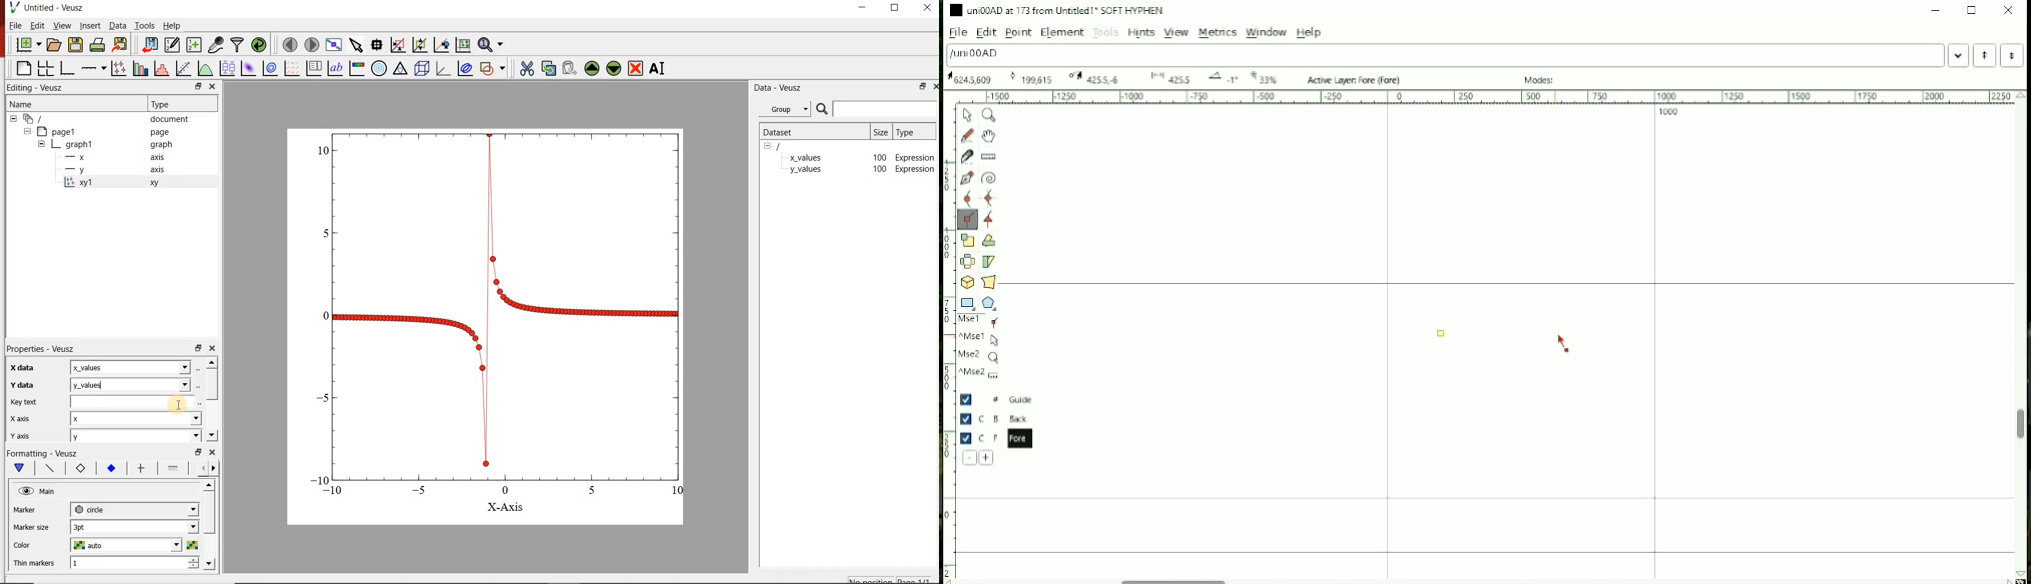  Describe the element at coordinates (199, 451) in the screenshot. I see `restore down` at that location.